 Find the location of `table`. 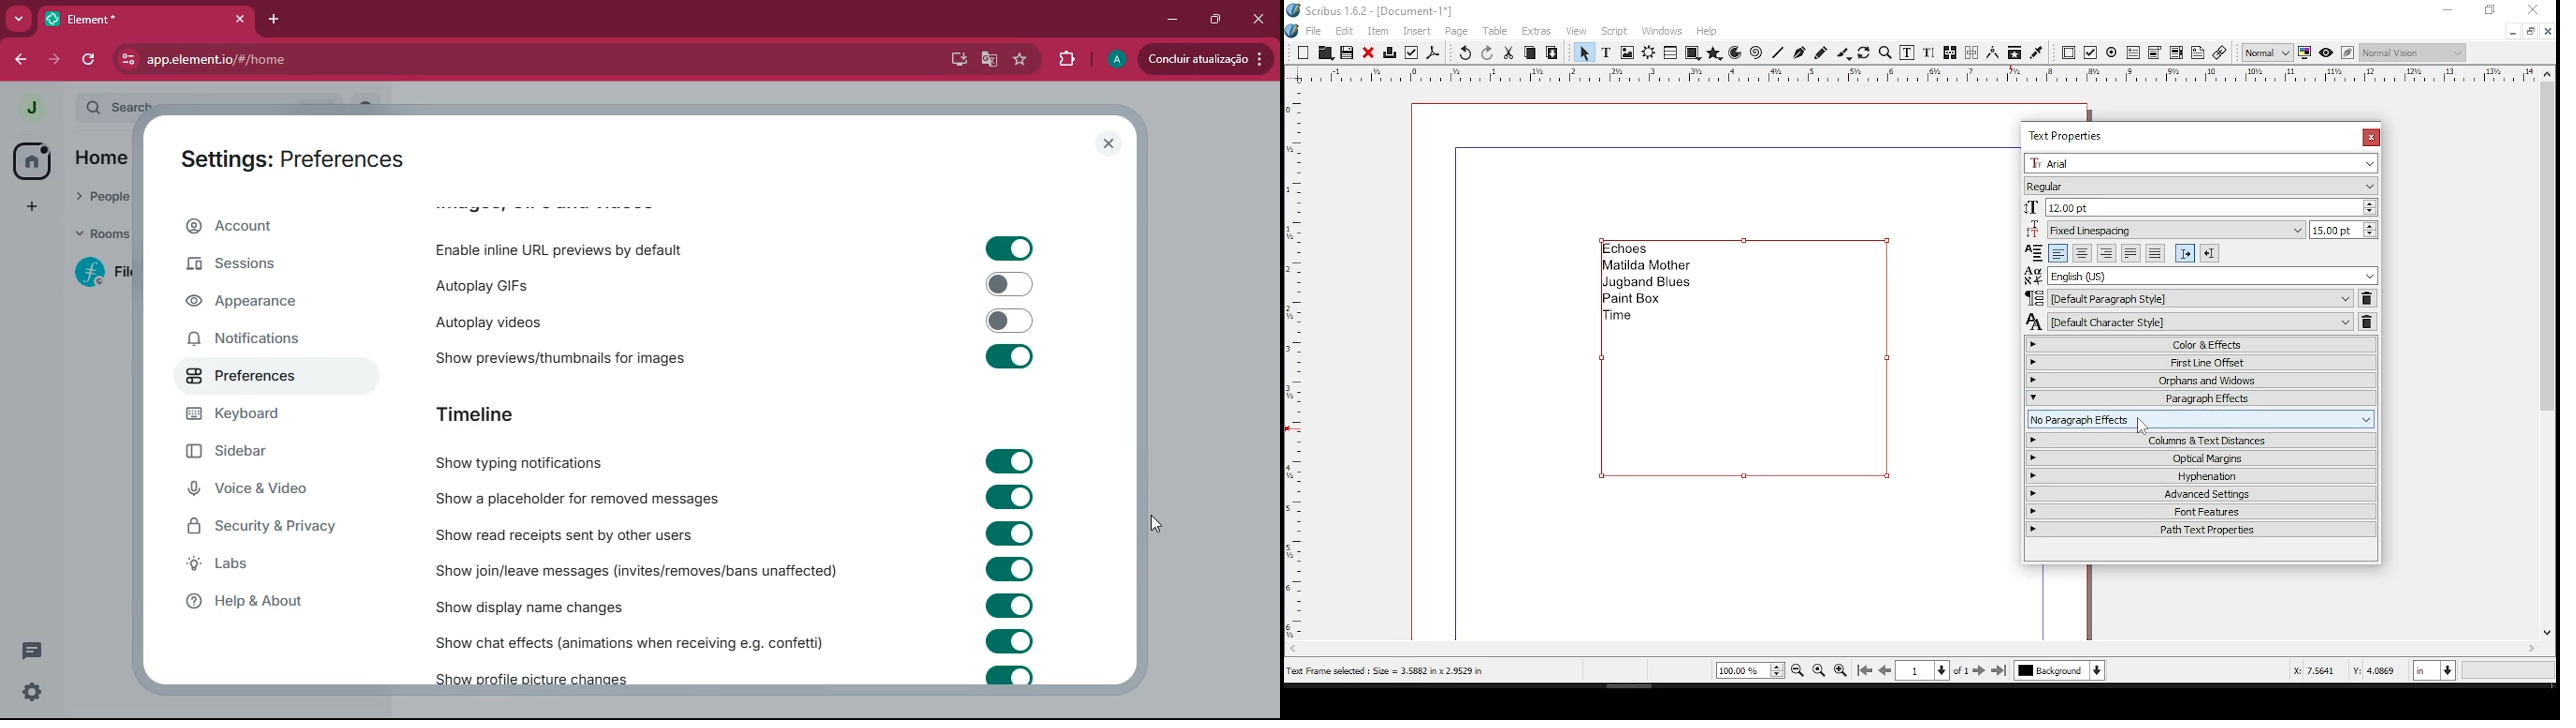

table is located at coordinates (1670, 53).